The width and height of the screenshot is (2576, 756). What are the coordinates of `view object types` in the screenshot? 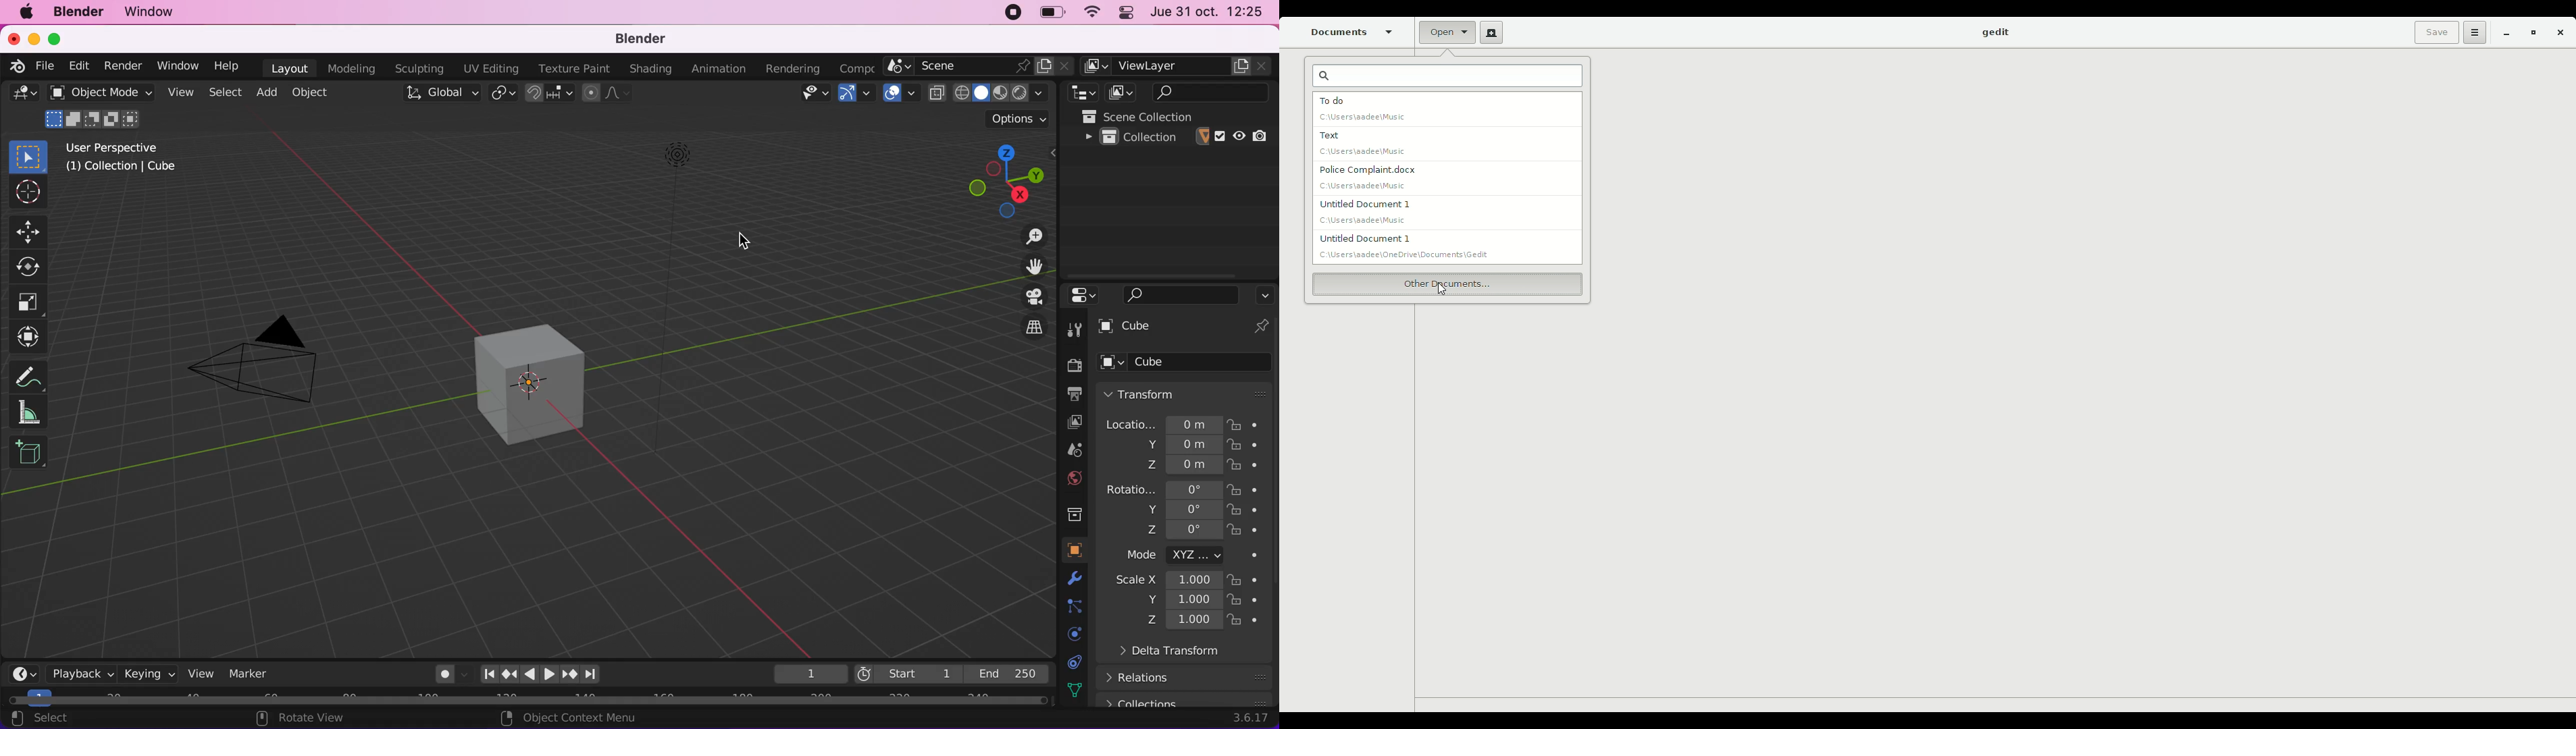 It's located at (806, 94).